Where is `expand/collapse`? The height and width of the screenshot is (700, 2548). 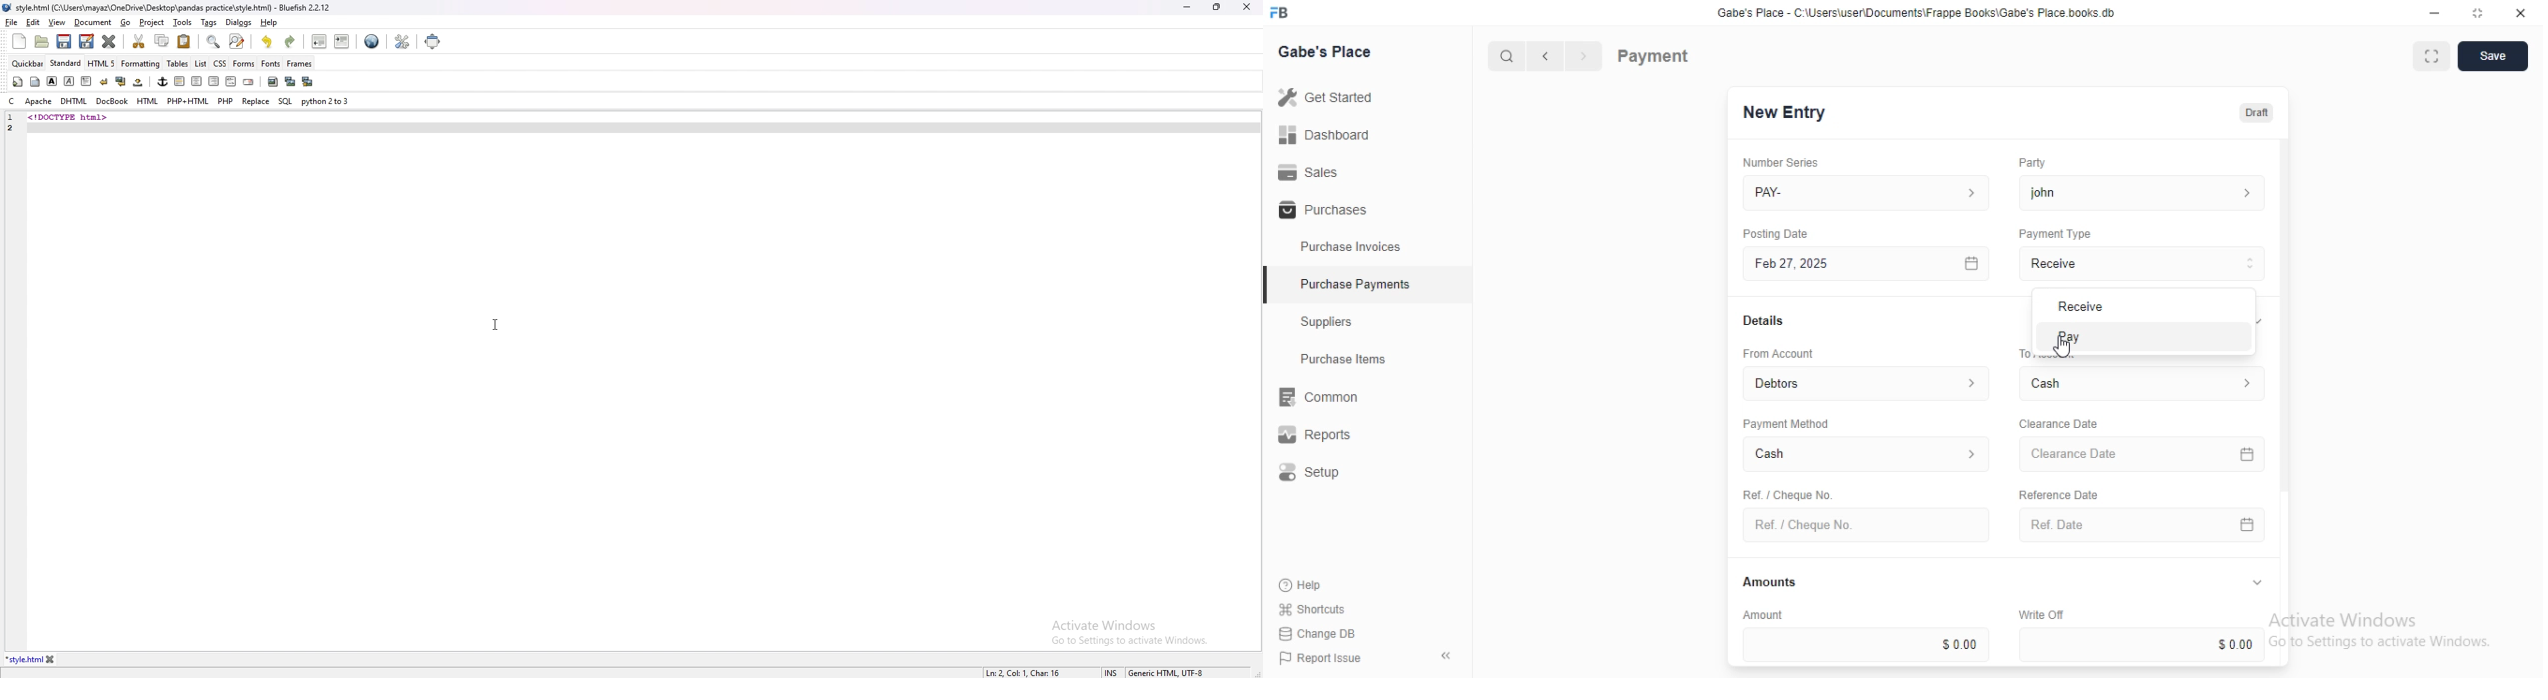 expand/collapse is located at coordinates (2256, 583).